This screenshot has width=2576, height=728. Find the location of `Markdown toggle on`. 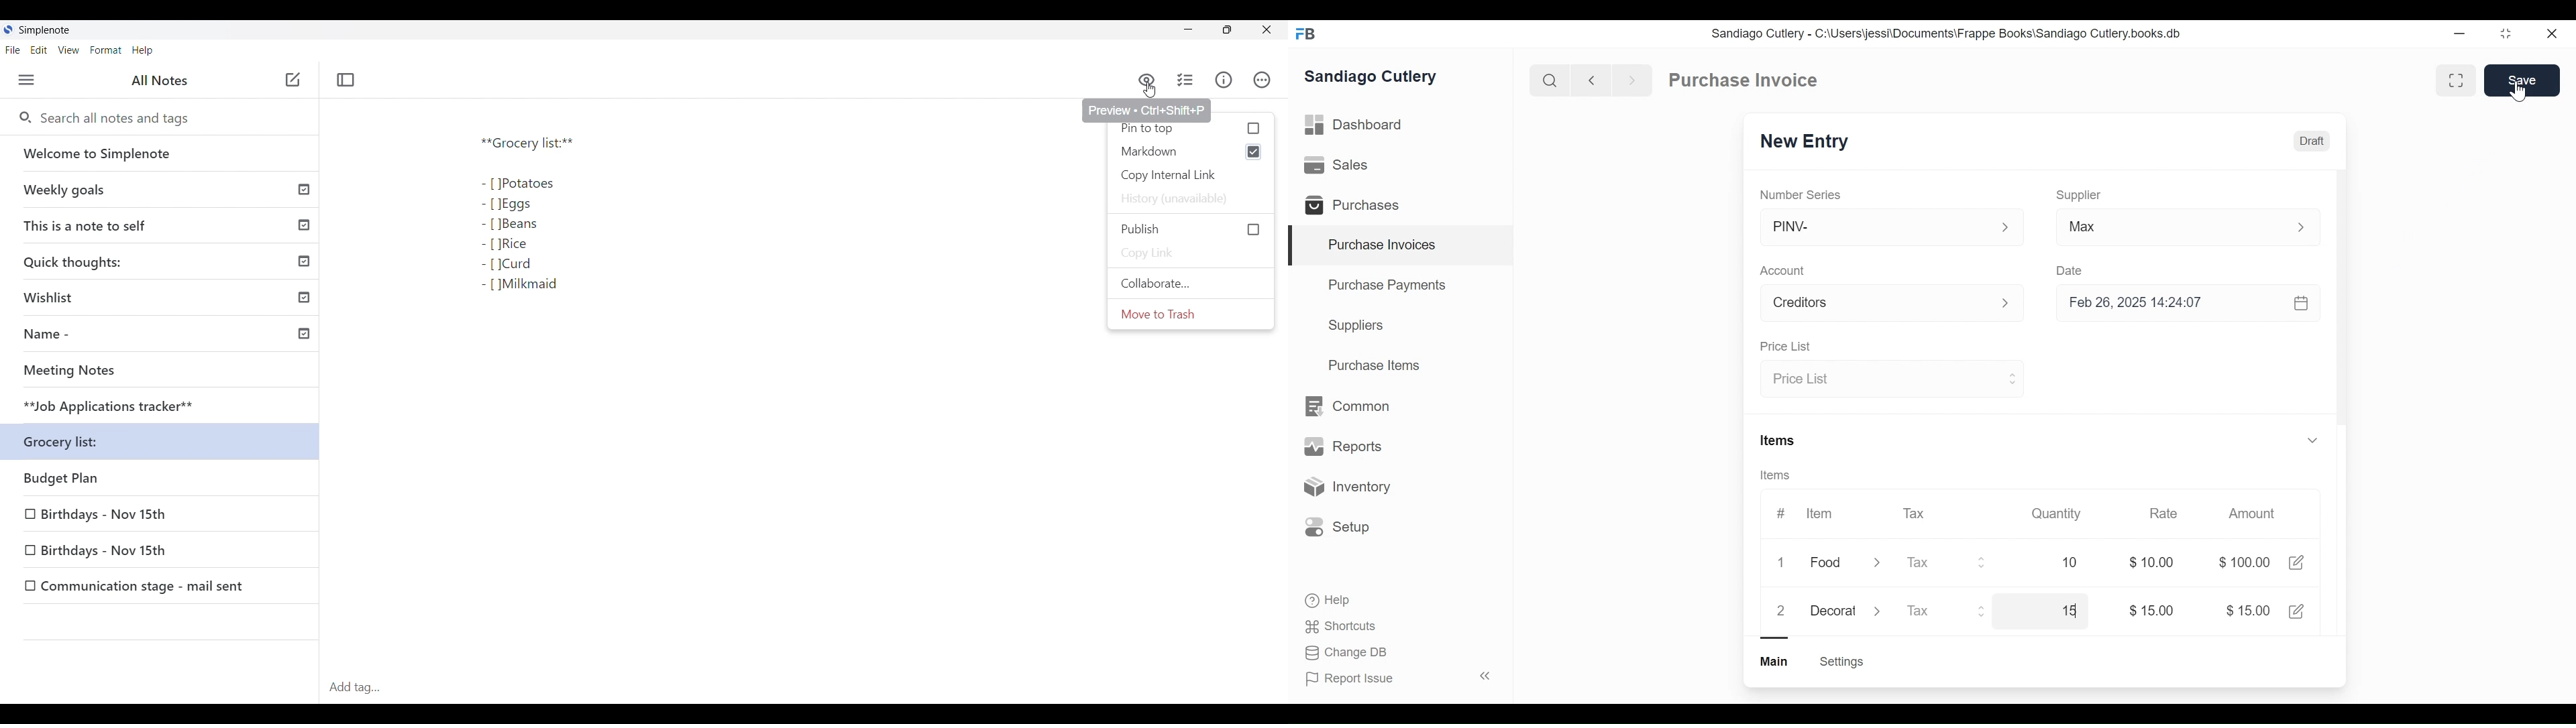

Markdown toggle on is located at coordinates (1254, 152).